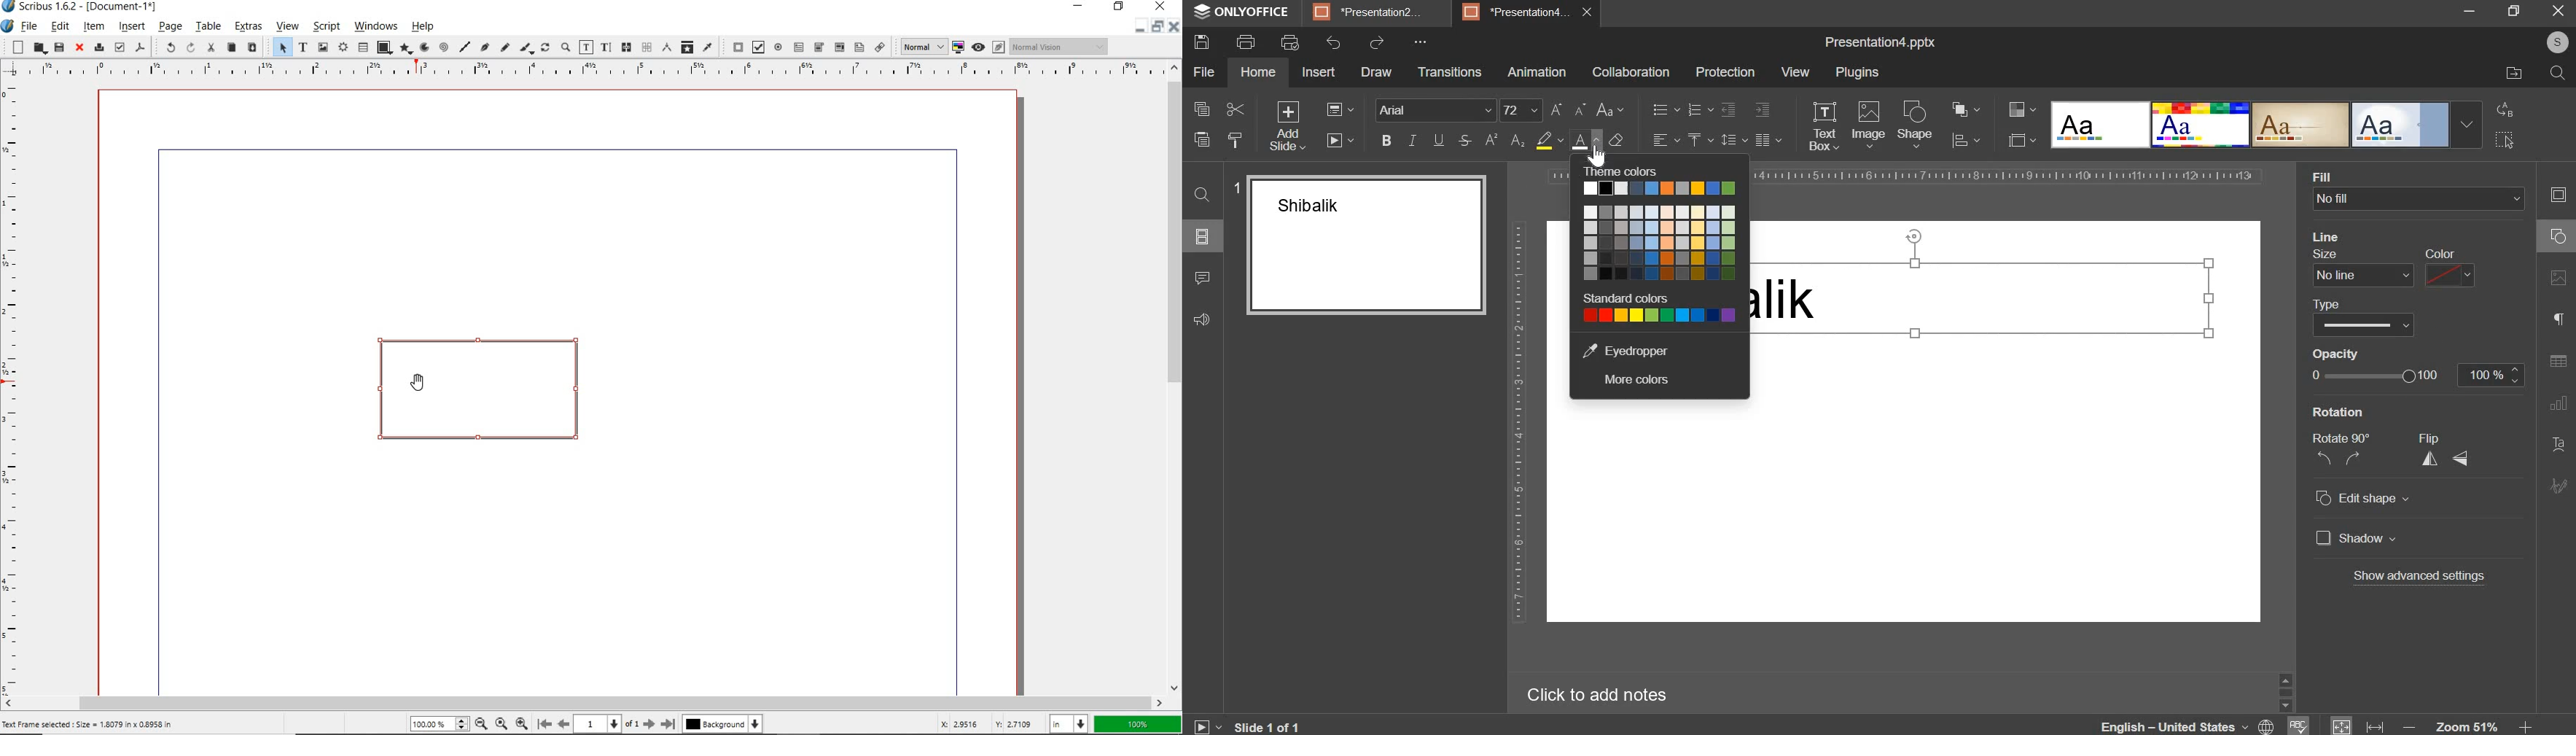 The width and height of the screenshot is (2576, 756). What do you see at coordinates (1537, 72) in the screenshot?
I see `animation` at bounding box center [1537, 72].